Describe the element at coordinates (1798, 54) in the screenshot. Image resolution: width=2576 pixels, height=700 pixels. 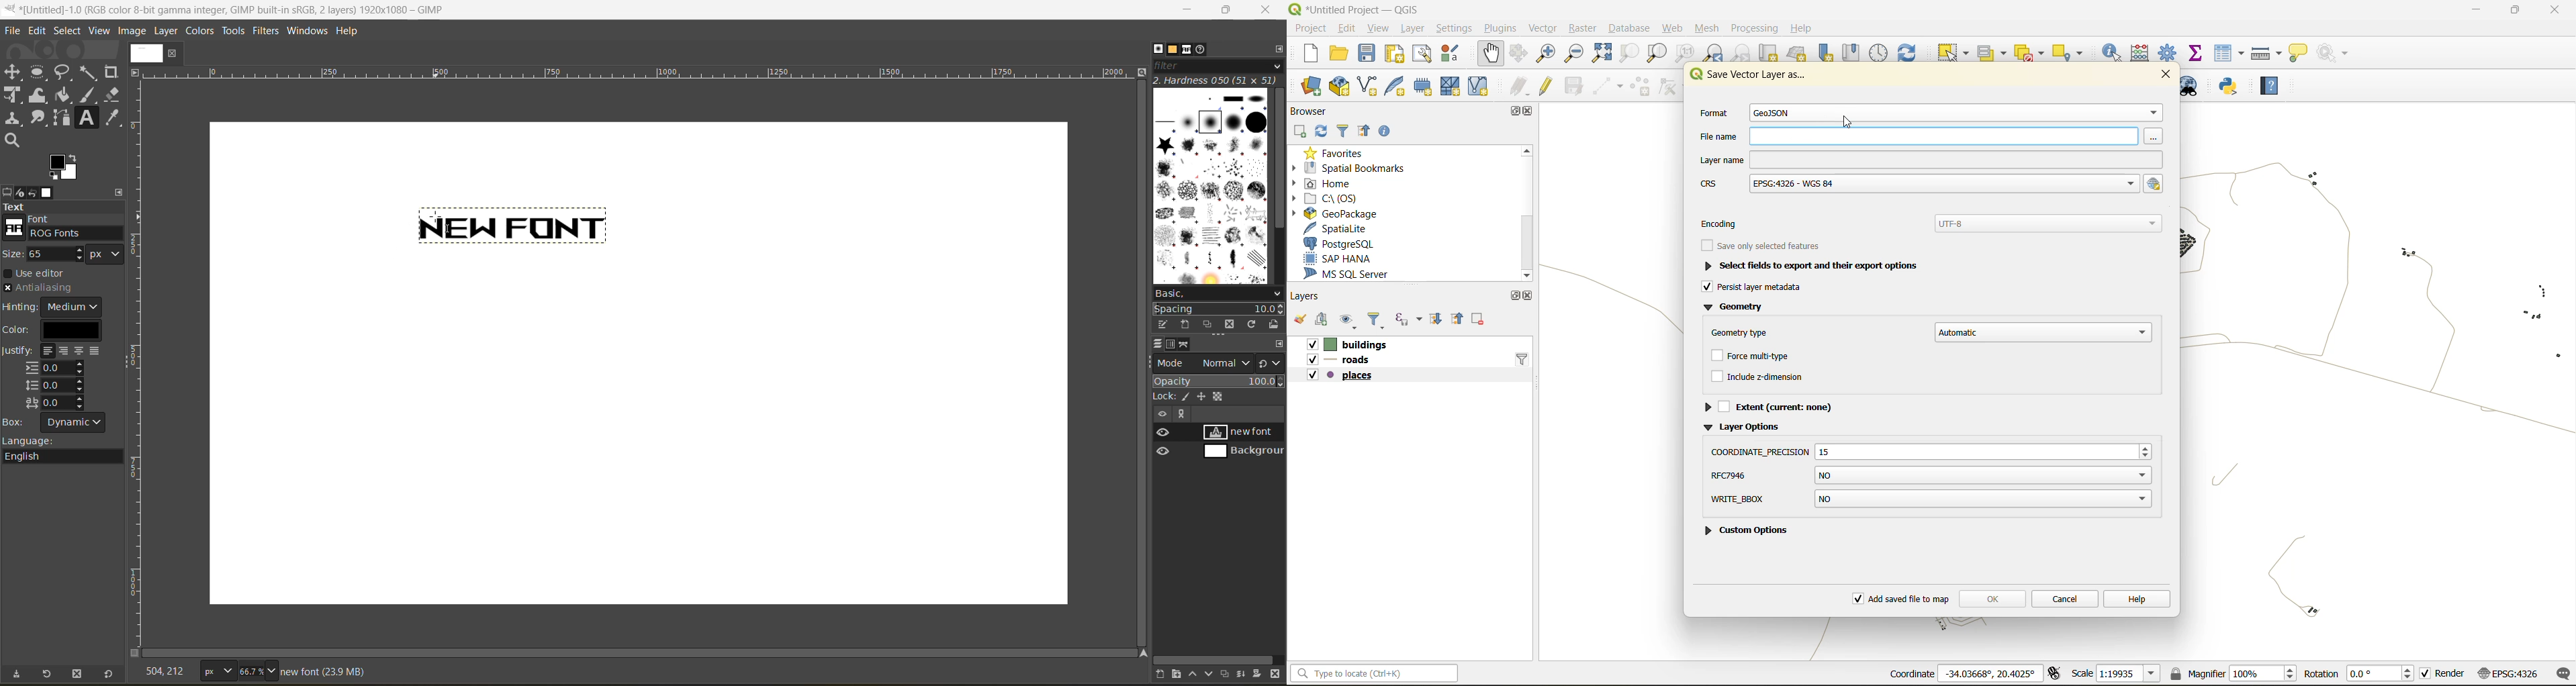
I see `new 3d map view` at that location.